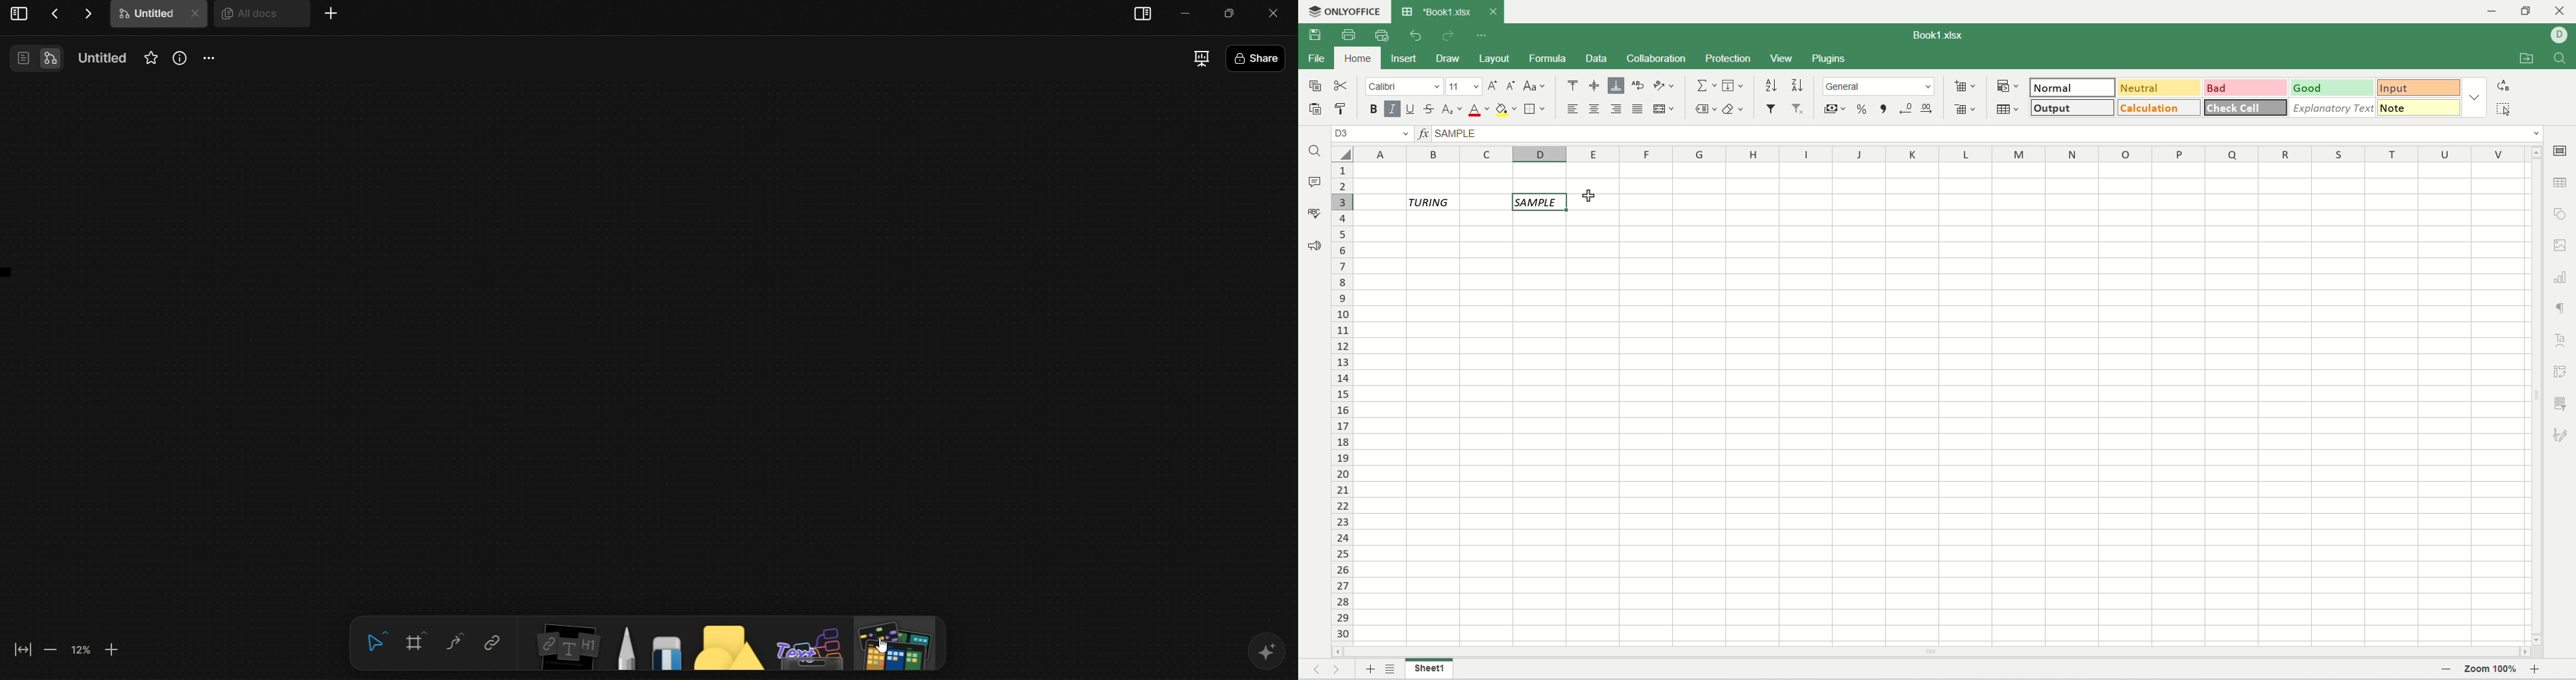 This screenshot has height=700, width=2576. Describe the element at coordinates (1773, 107) in the screenshot. I see `filter` at that location.